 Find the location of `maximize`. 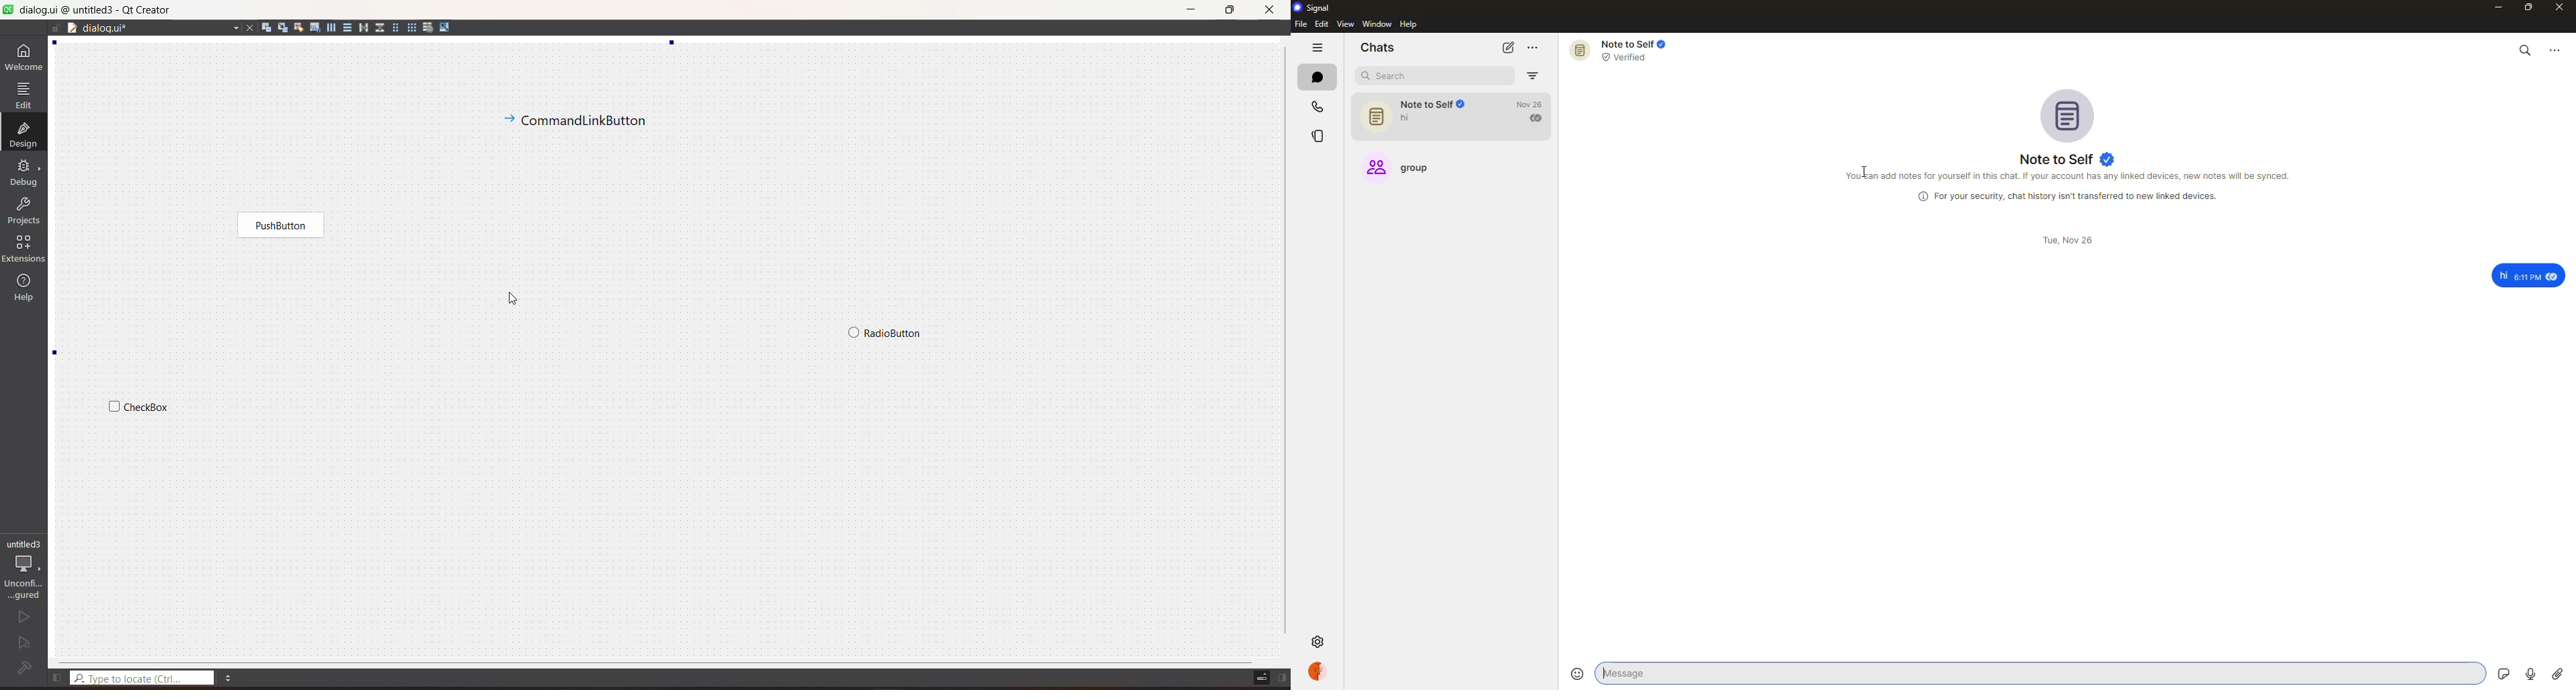

maximize is located at coordinates (1230, 13).